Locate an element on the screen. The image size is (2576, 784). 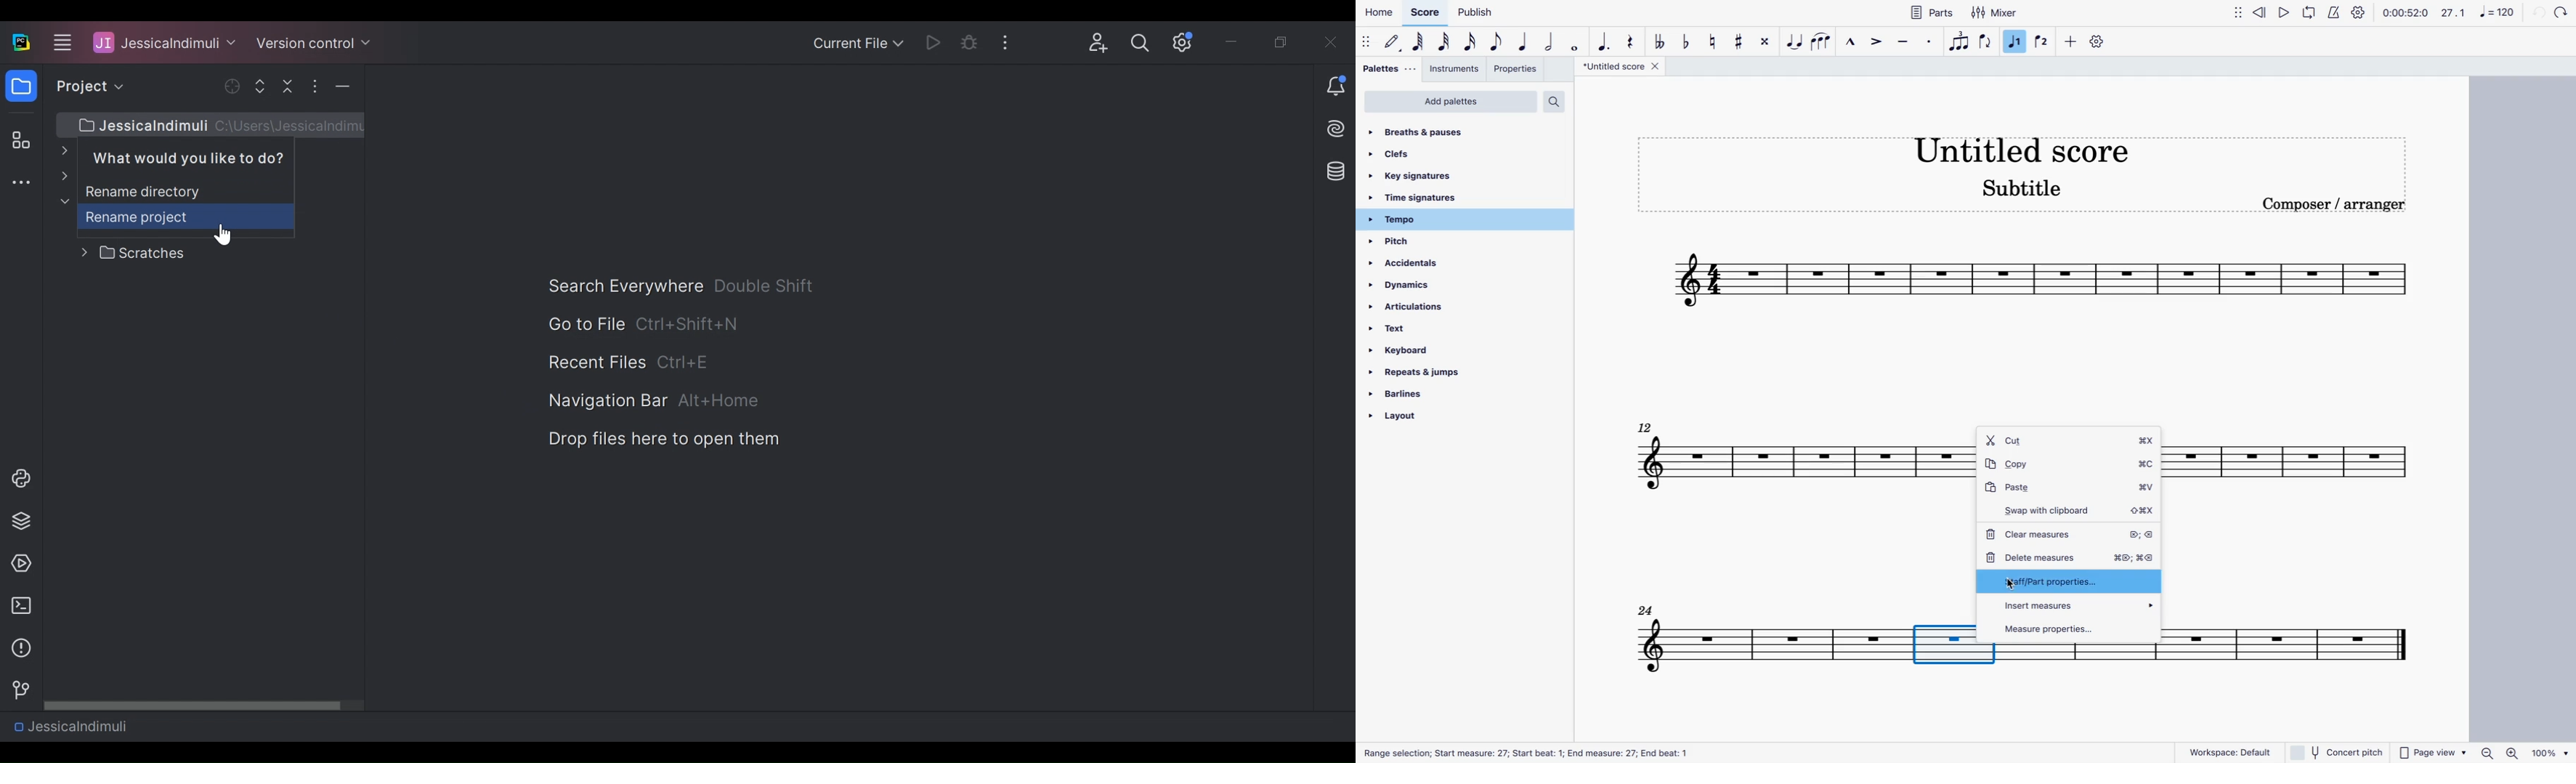
Search is located at coordinates (1141, 43).